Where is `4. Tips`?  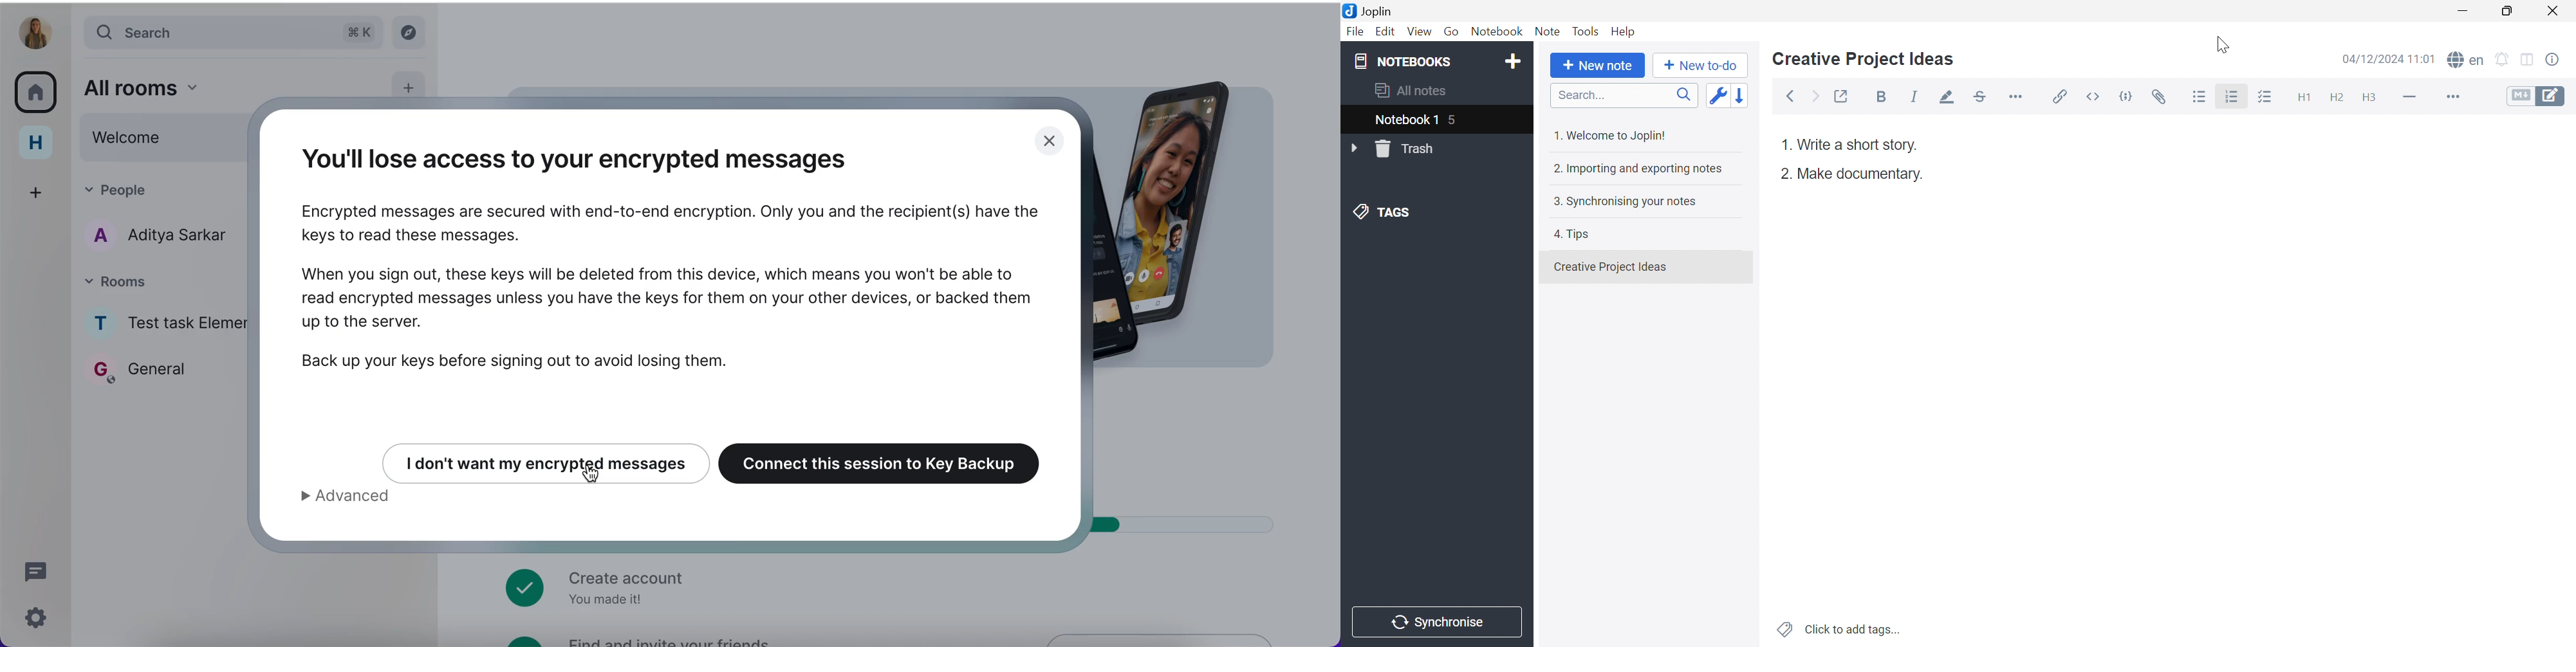
4. Tips is located at coordinates (1577, 233).